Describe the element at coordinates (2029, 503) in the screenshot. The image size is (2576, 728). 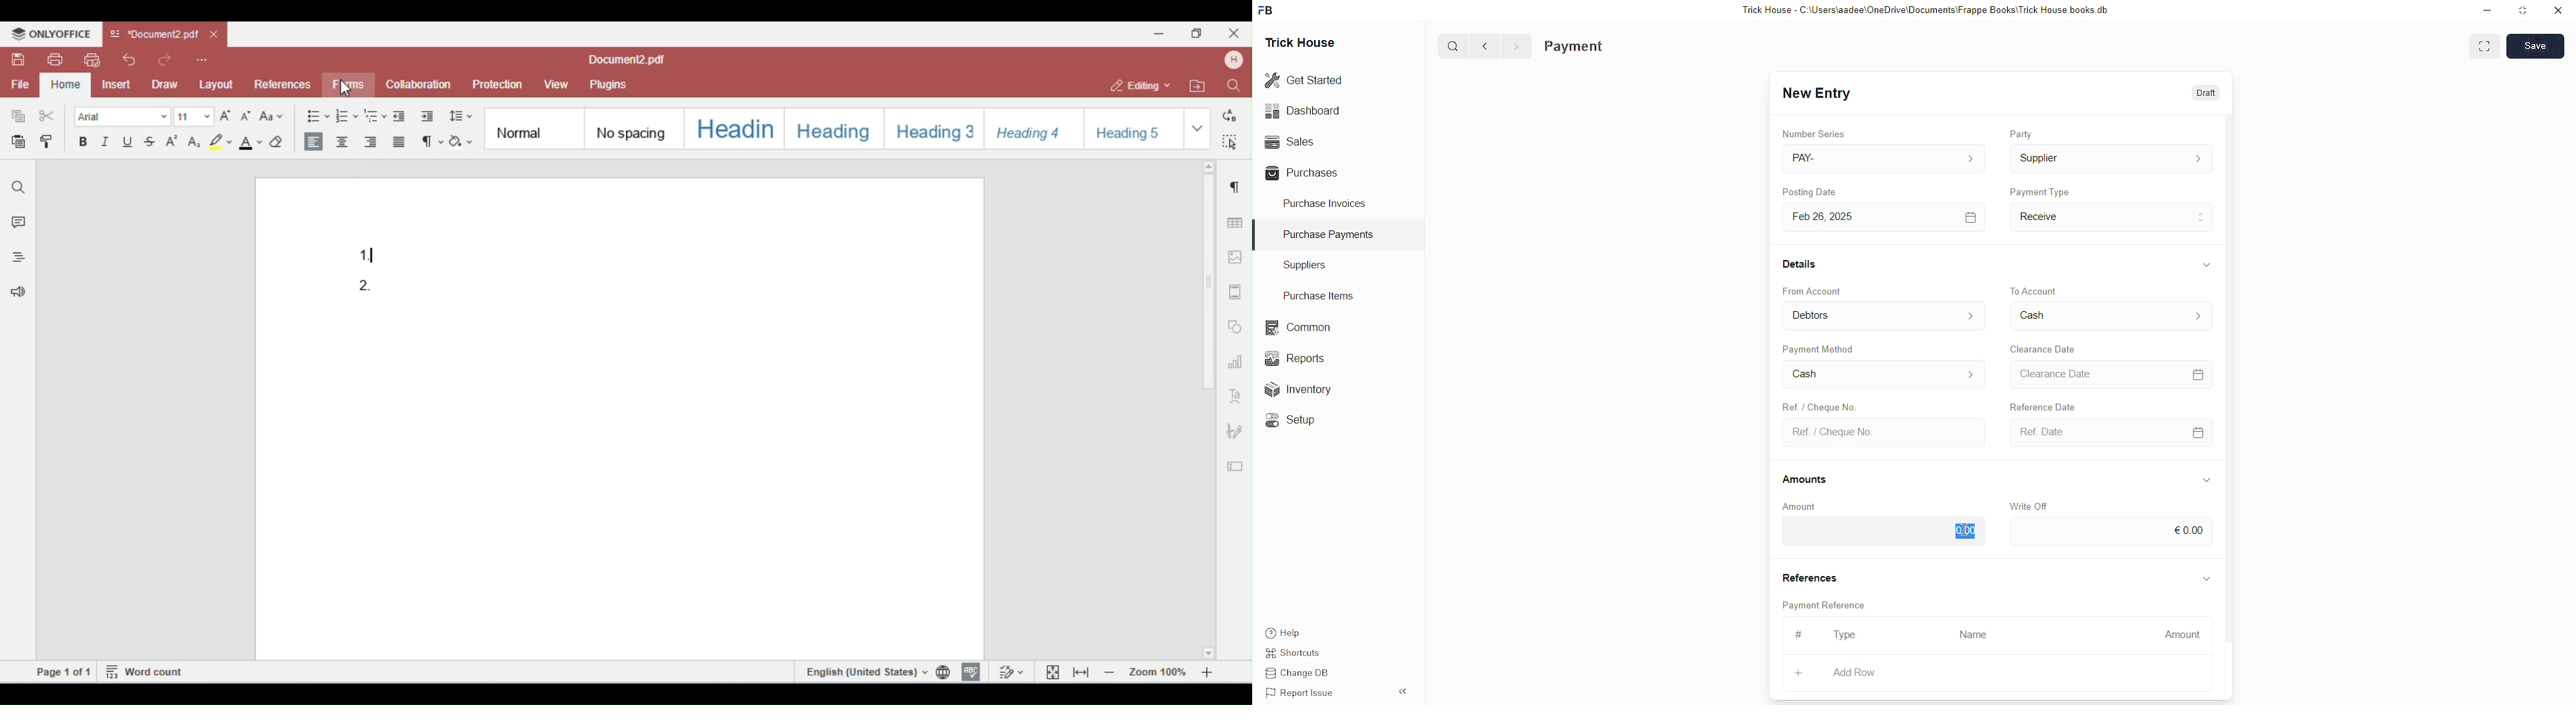
I see `Write Off` at that location.